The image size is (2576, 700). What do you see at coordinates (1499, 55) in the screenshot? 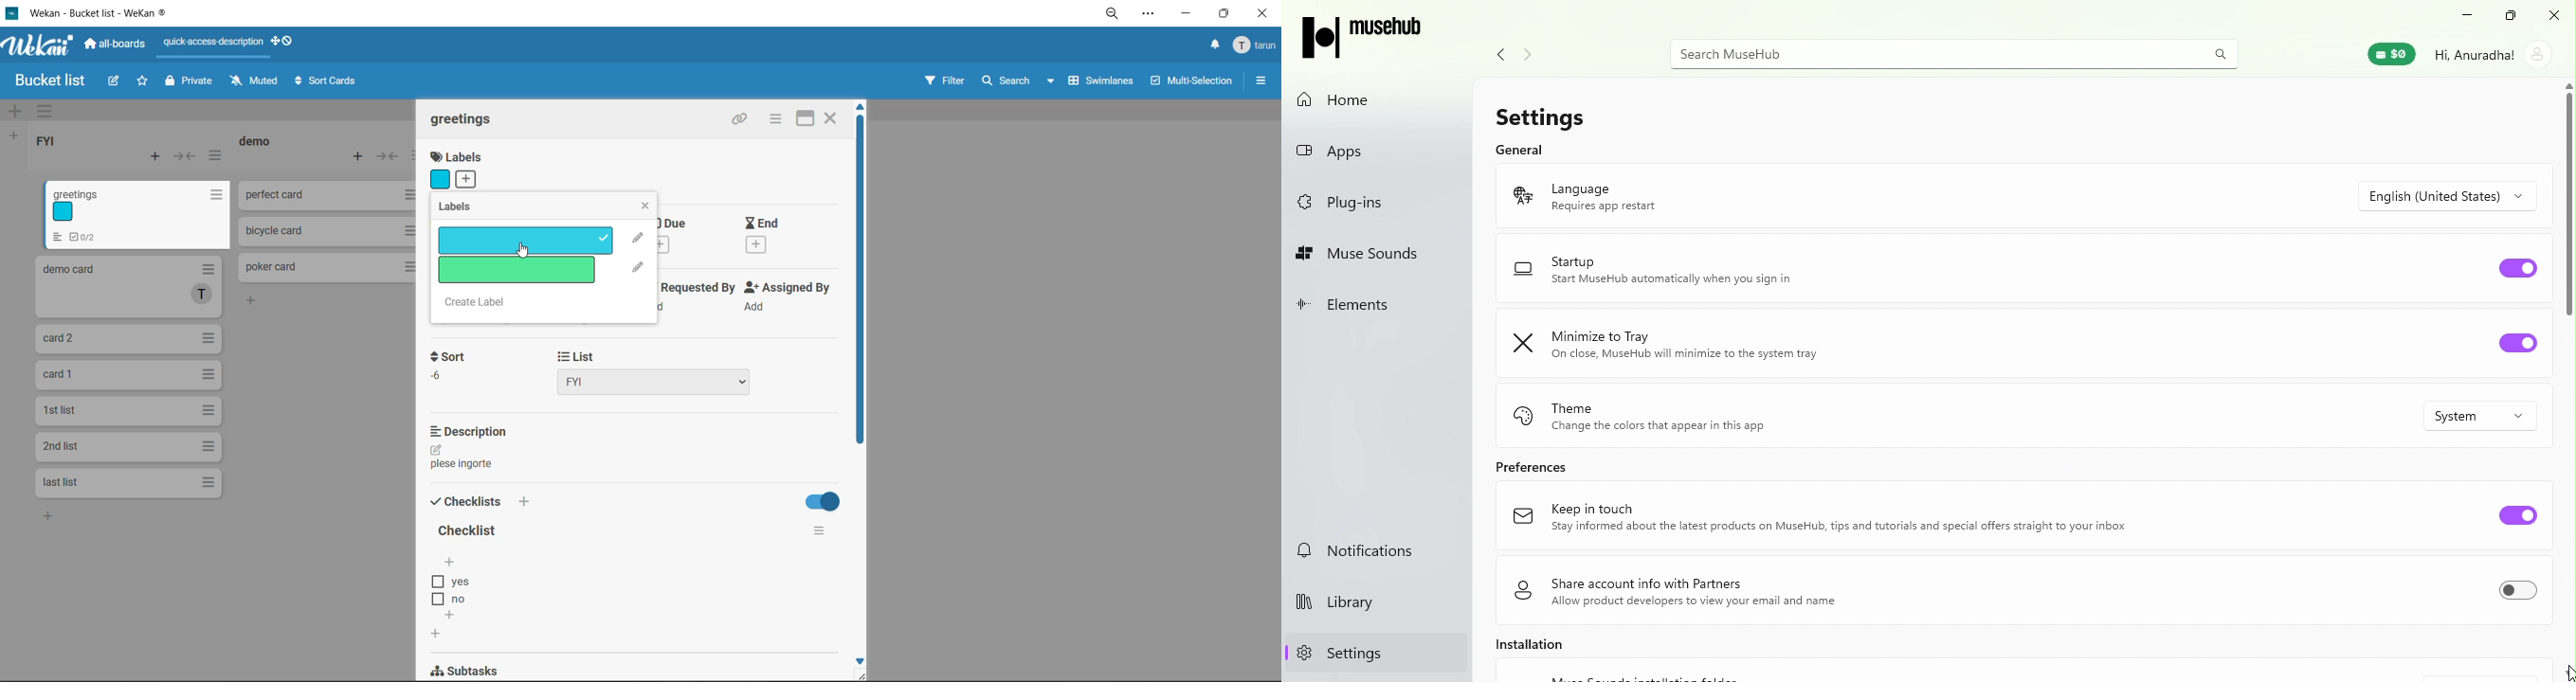
I see `Navigate back` at bounding box center [1499, 55].